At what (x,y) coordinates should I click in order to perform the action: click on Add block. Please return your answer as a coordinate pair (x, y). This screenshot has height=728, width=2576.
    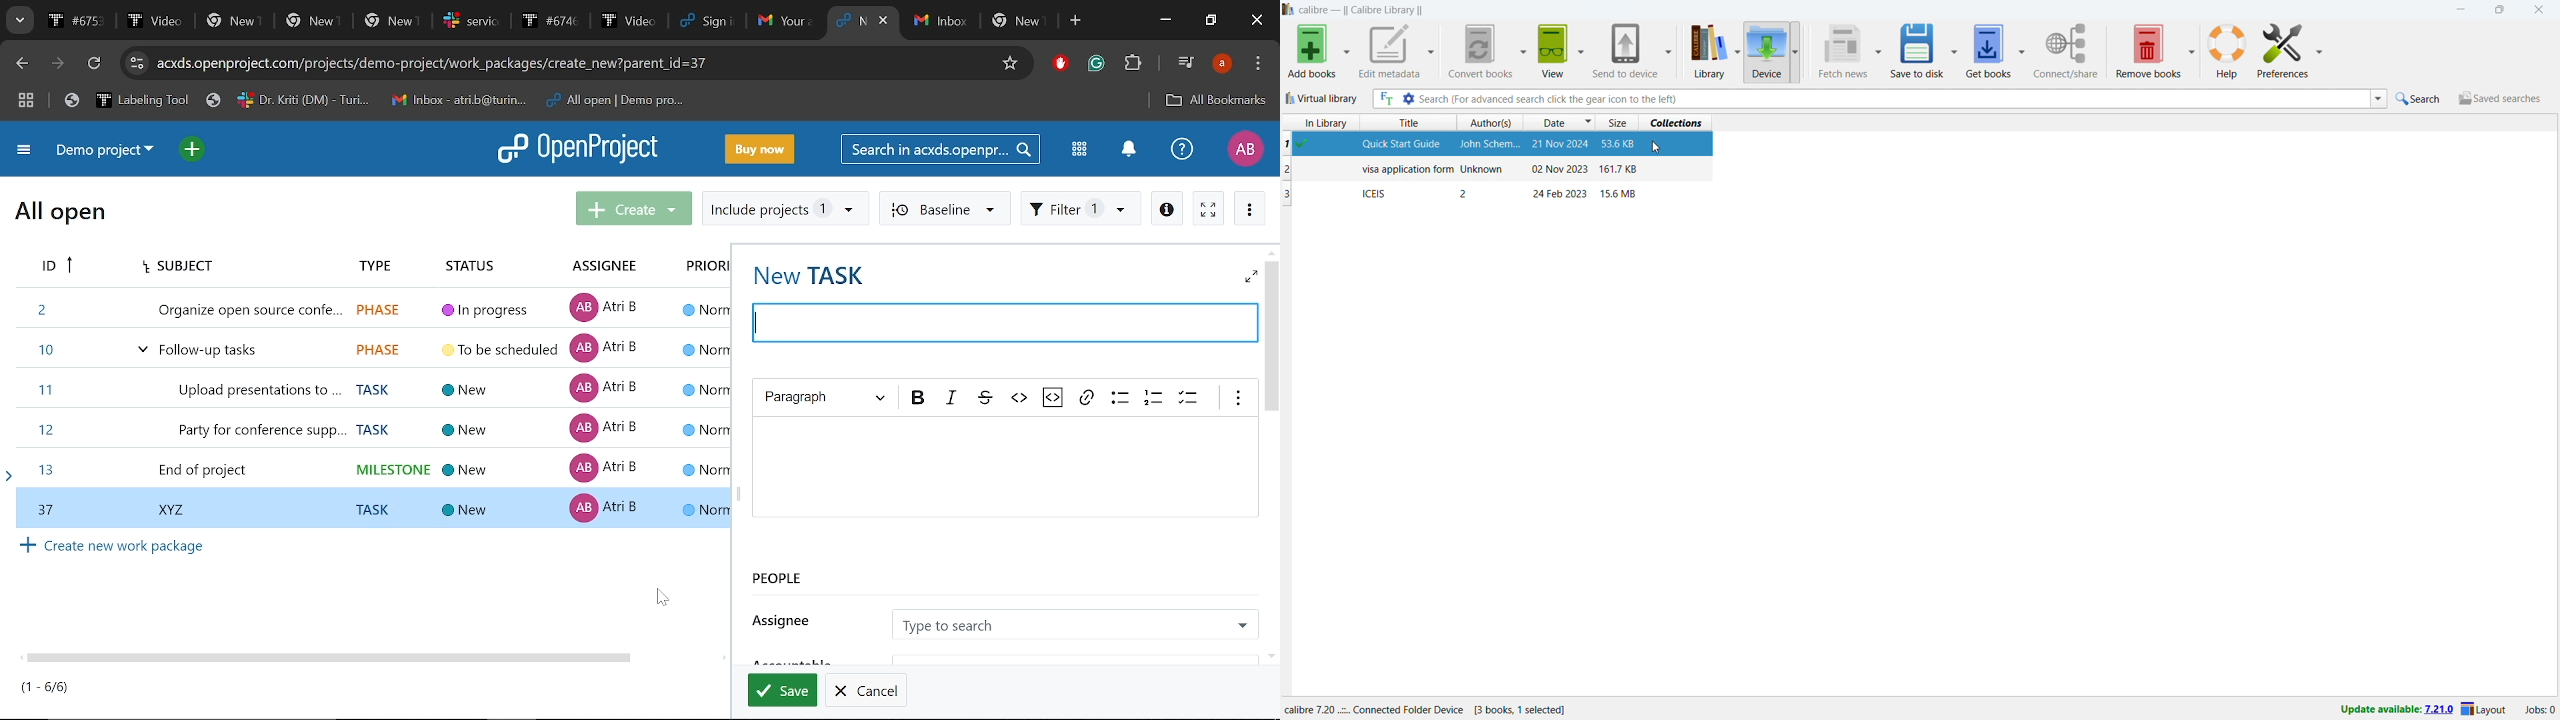
    Looking at the image, I should click on (1058, 65).